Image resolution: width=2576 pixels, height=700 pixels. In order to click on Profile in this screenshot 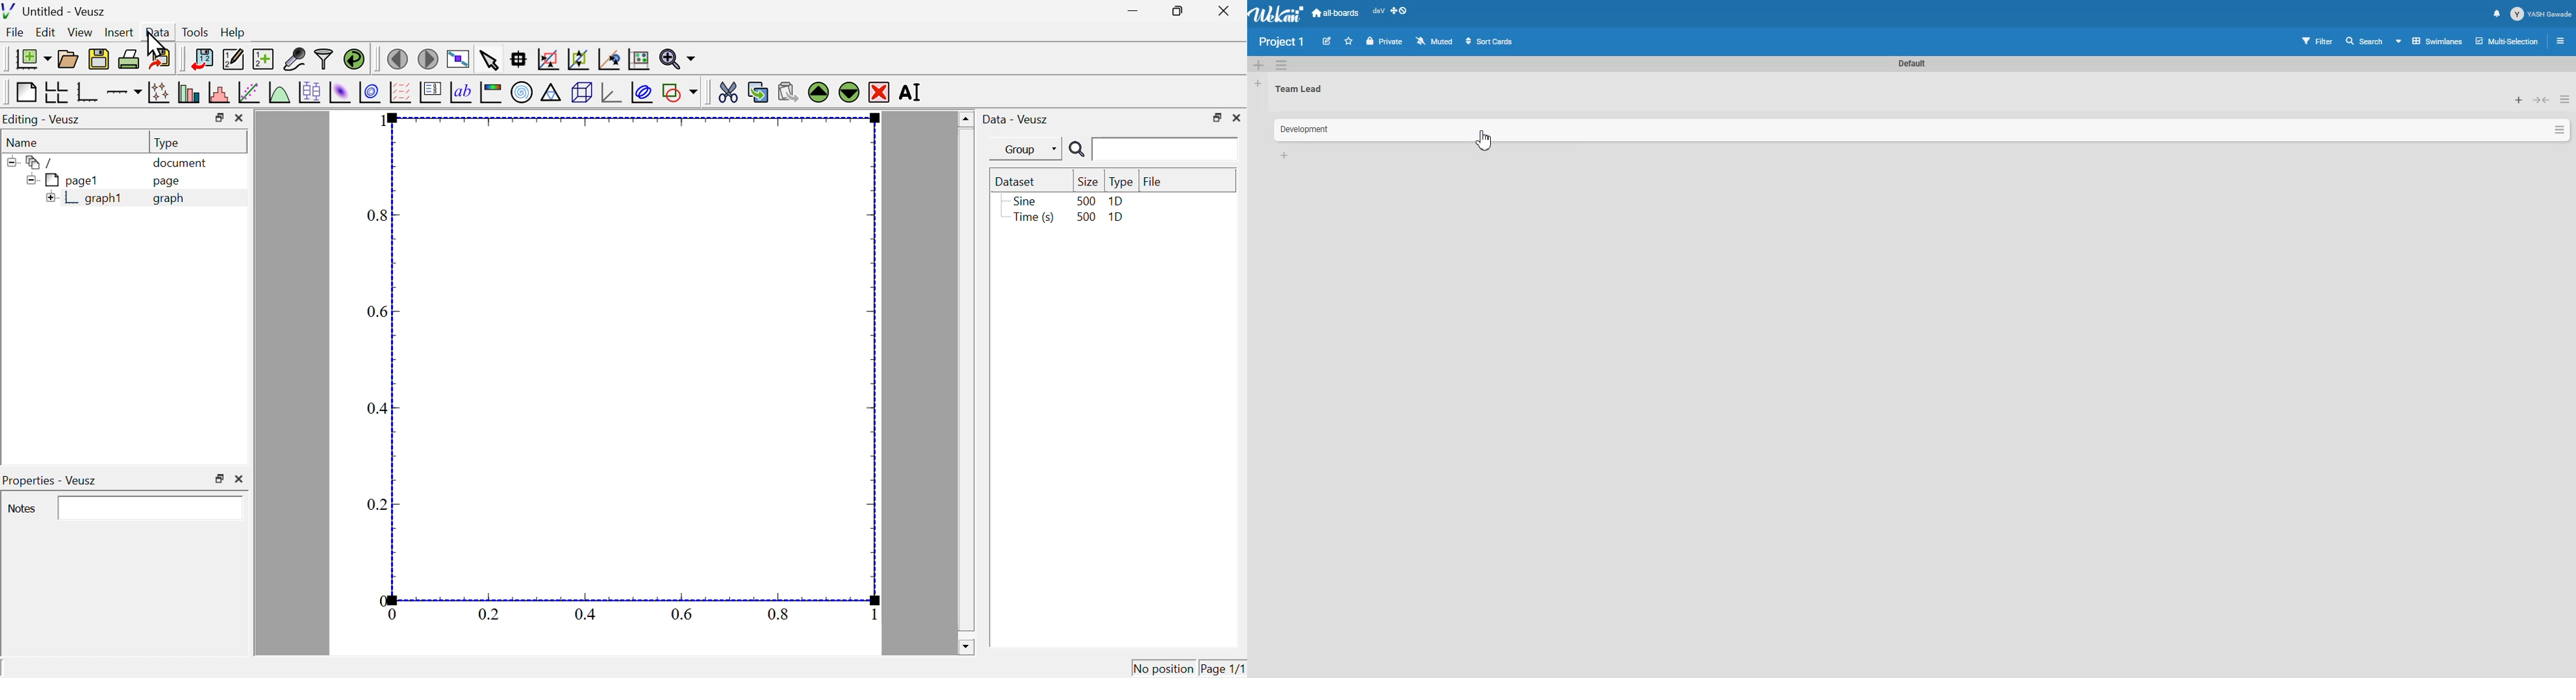, I will do `click(2541, 14)`.